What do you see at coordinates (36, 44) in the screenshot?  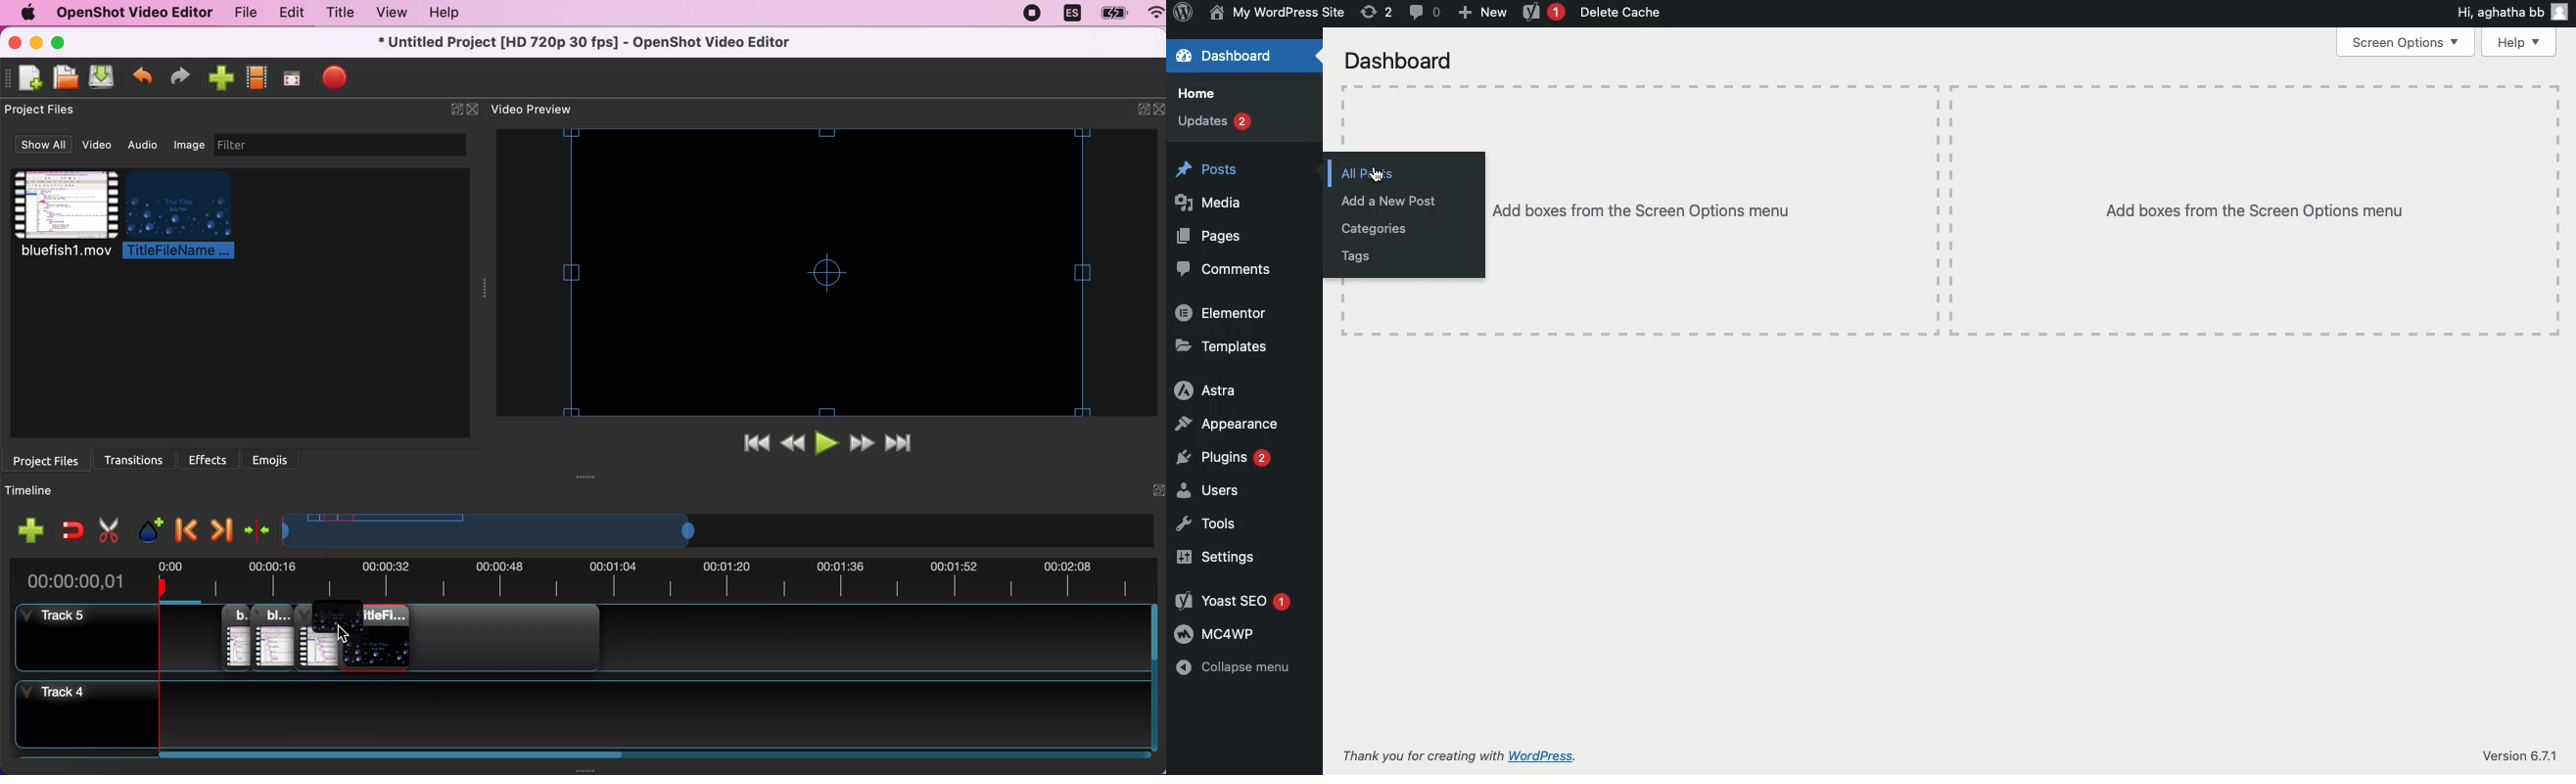 I see `minimize` at bounding box center [36, 44].